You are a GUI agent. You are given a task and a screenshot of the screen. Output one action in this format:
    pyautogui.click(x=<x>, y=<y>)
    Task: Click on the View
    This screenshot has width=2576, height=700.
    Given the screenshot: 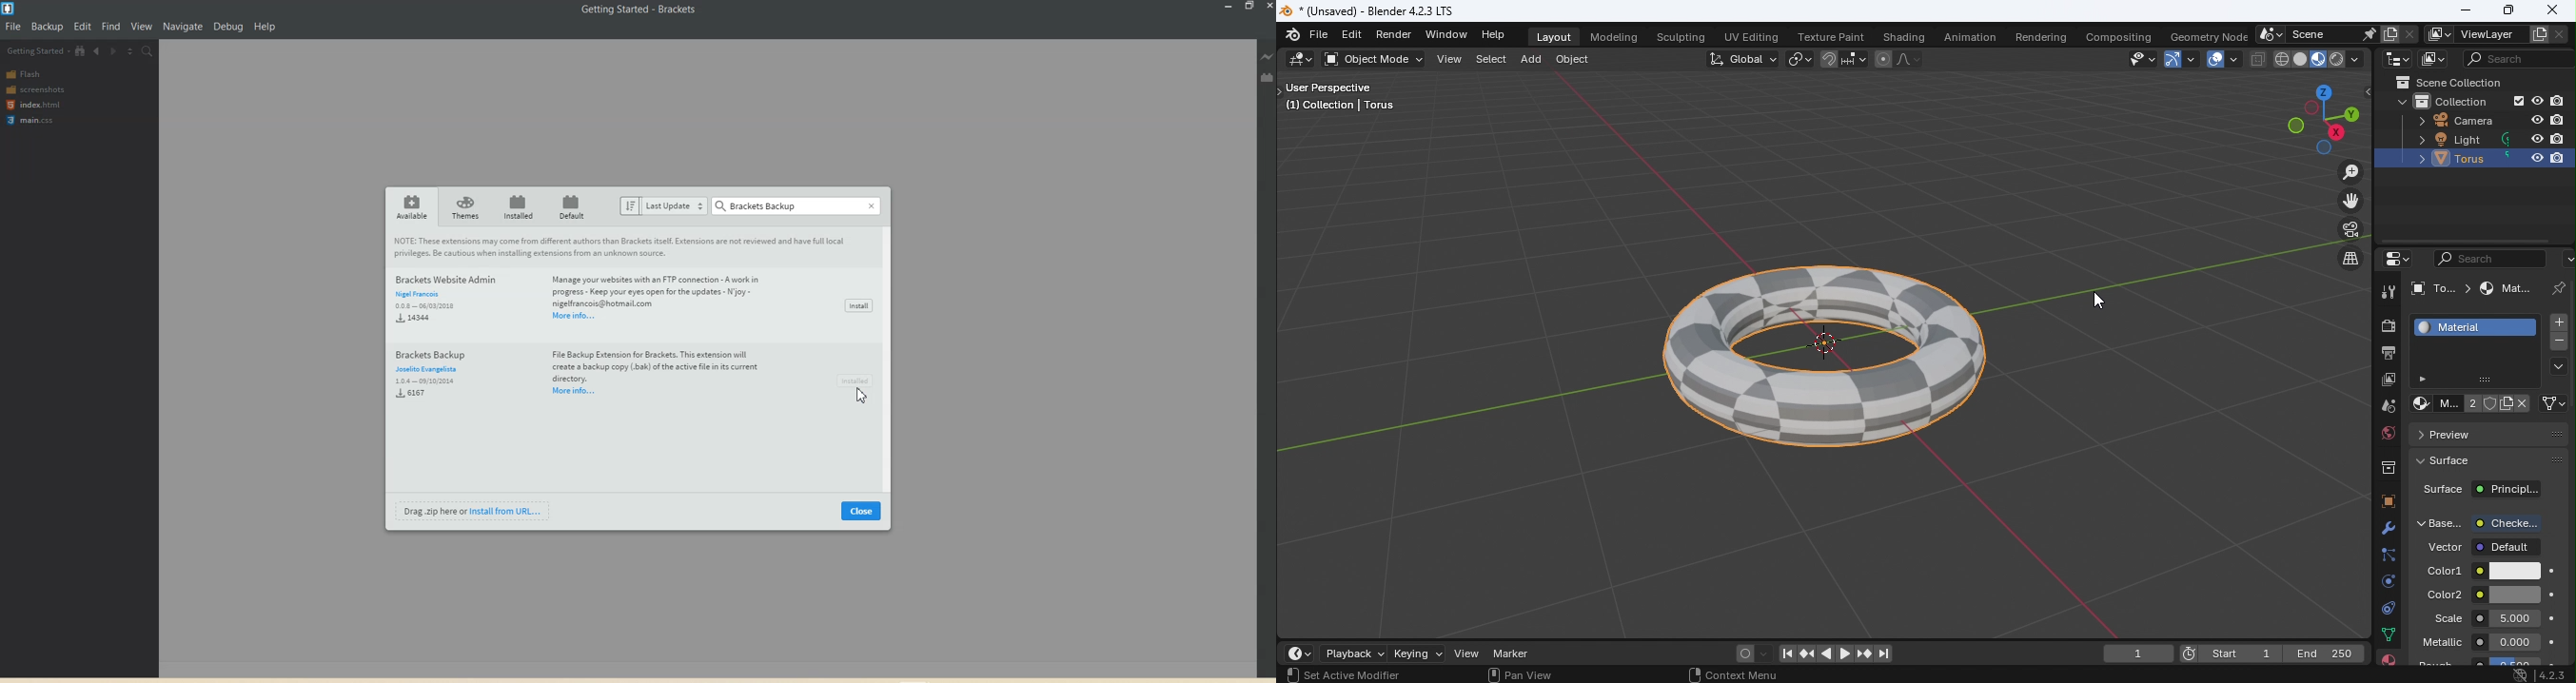 What is the action you would take?
    pyautogui.click(x=1466, y=654)
    